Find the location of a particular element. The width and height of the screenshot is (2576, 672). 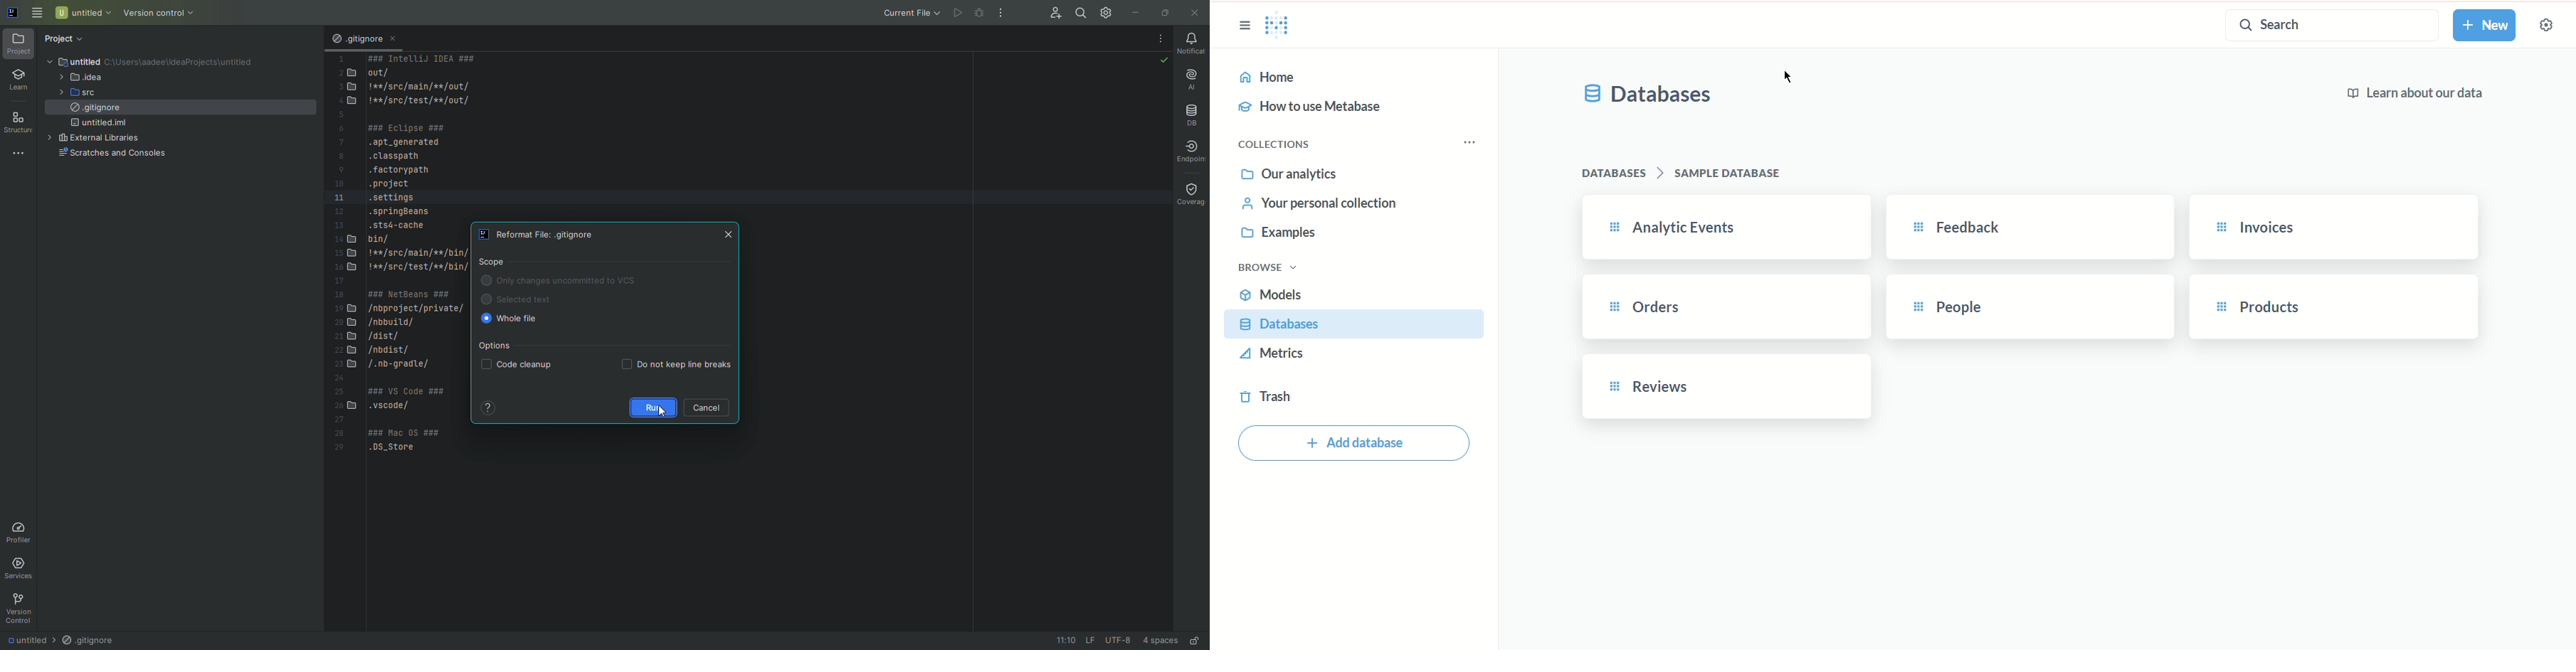

models is located at coordinates (1274, 294).